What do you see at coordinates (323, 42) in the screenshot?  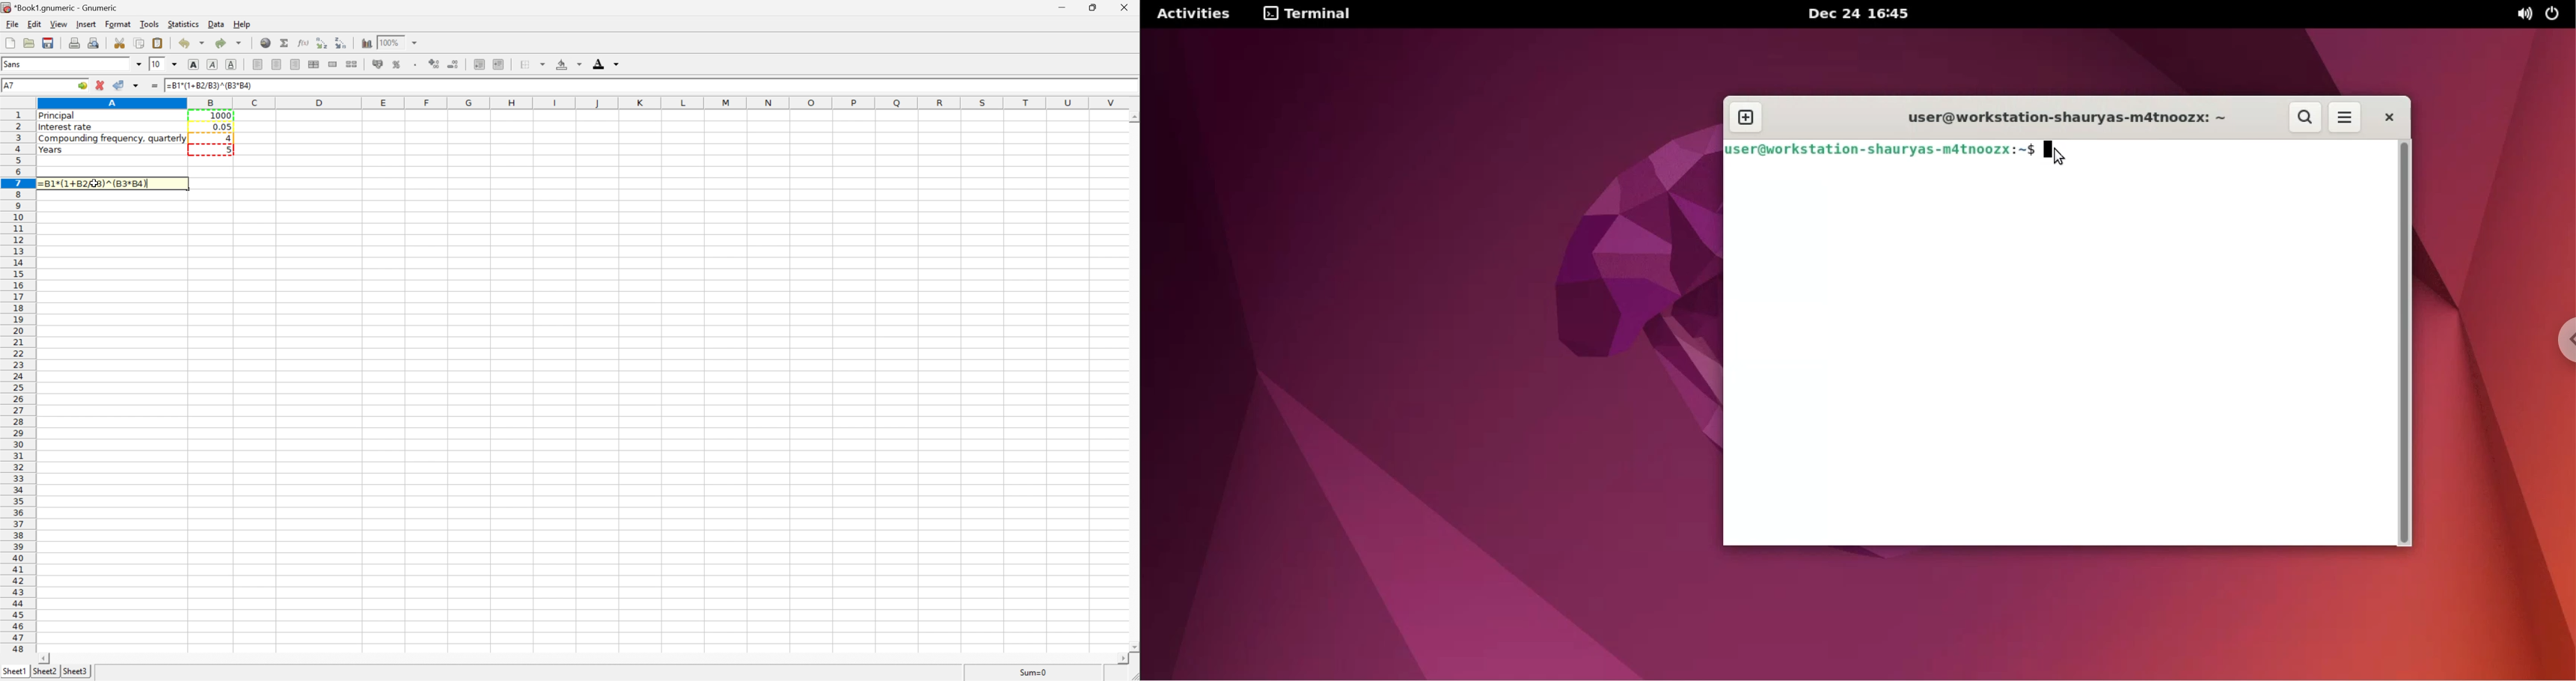 I see `Sort the selected region in ascending order based on the first column selected` at bounding box center [323, 42].